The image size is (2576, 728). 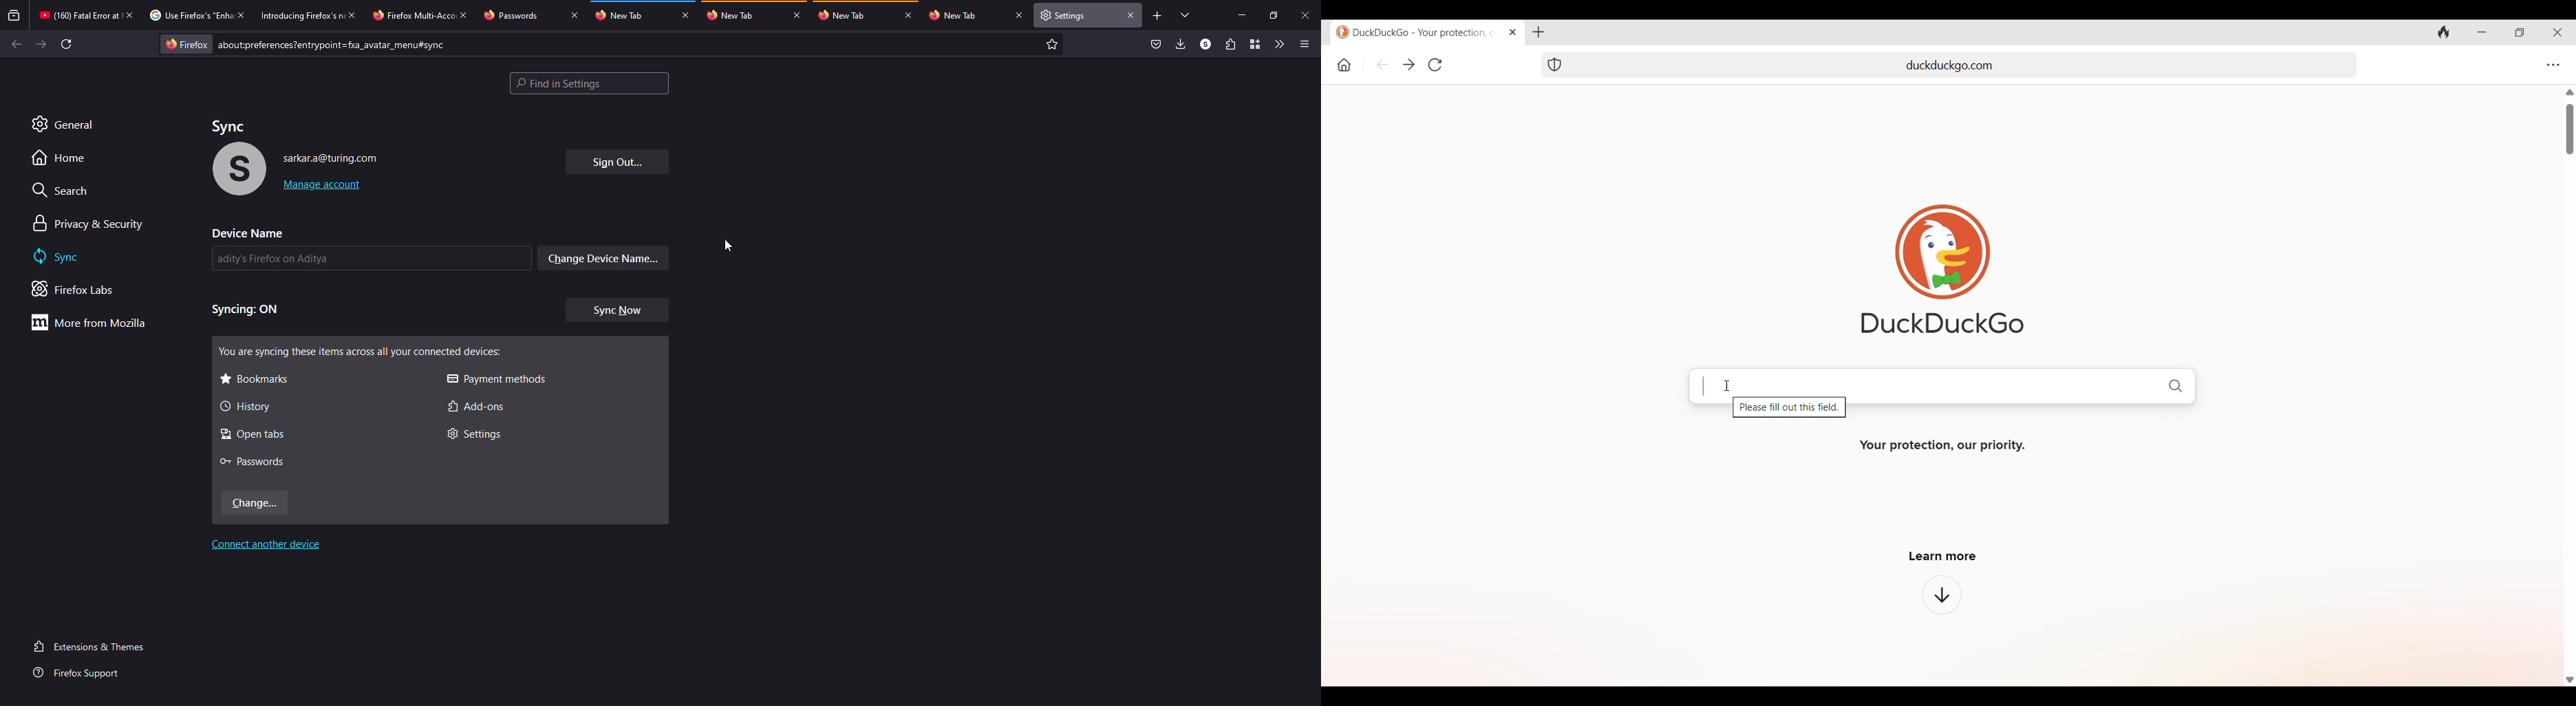 What do you see at coordinates (61, 257) in the screenshot?
I see `sync` at bounding box center [61, 257].